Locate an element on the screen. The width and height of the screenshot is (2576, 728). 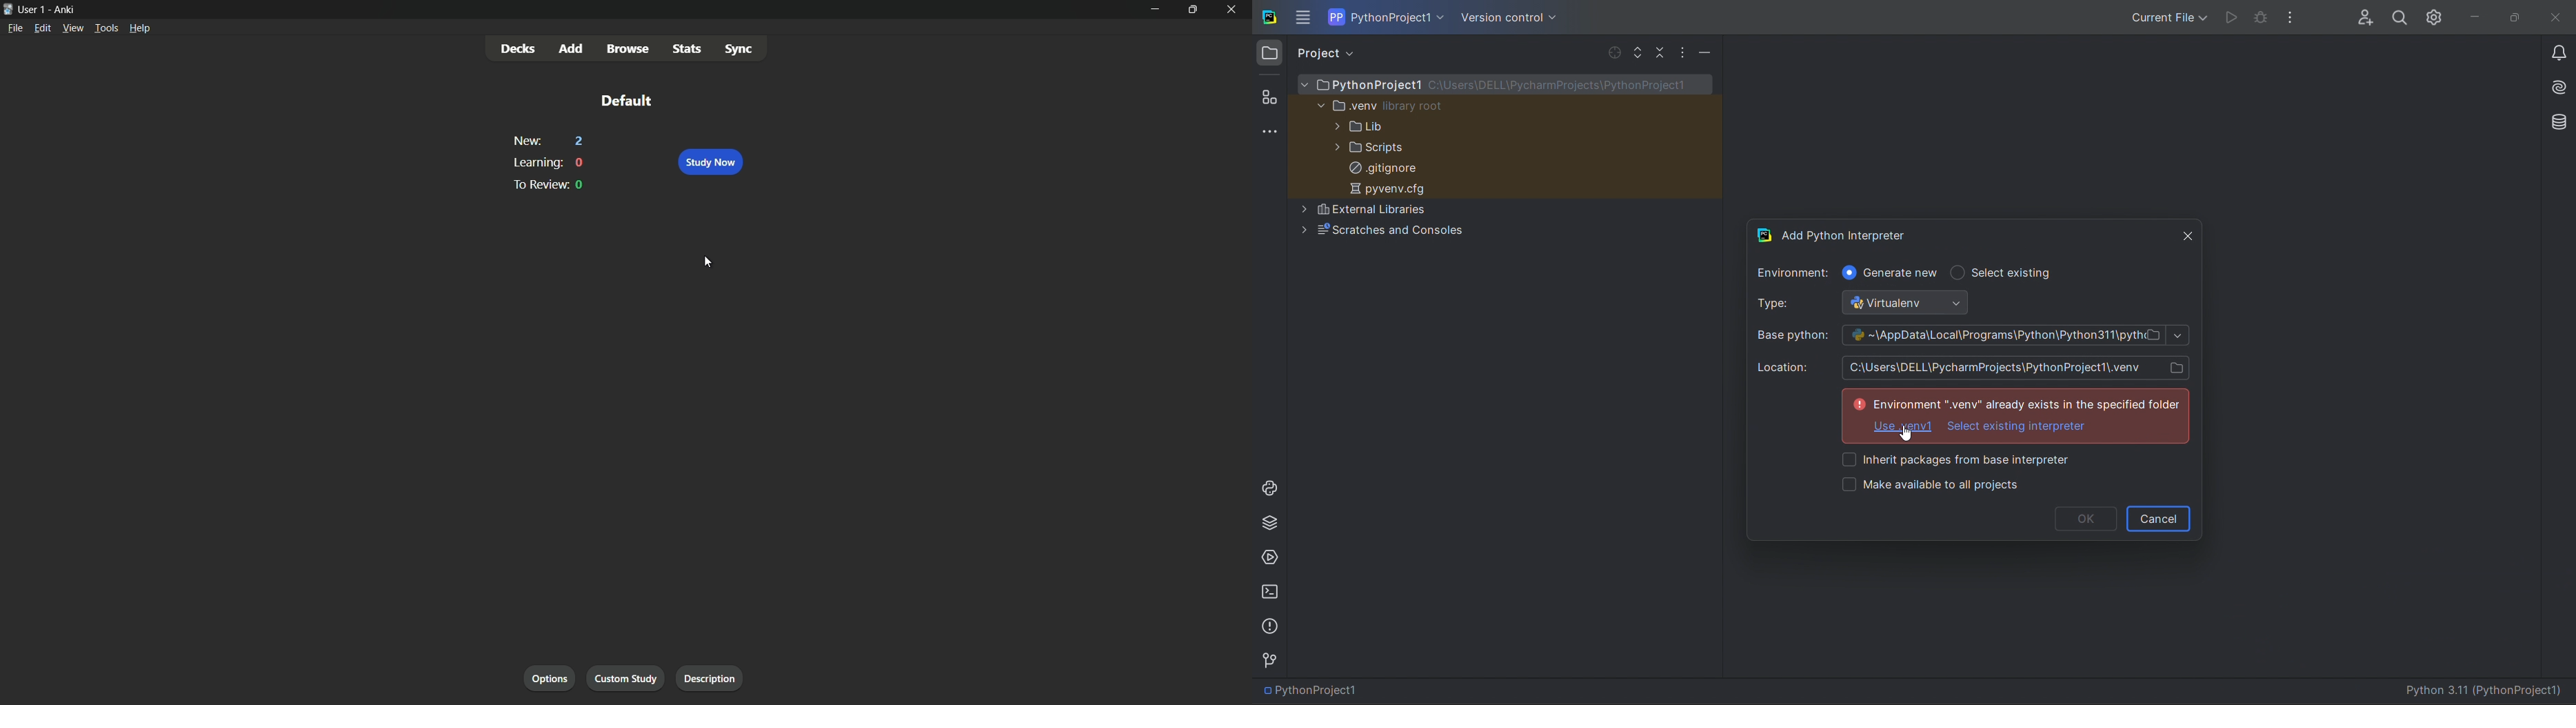
decks is located at coordinates (518, 50).